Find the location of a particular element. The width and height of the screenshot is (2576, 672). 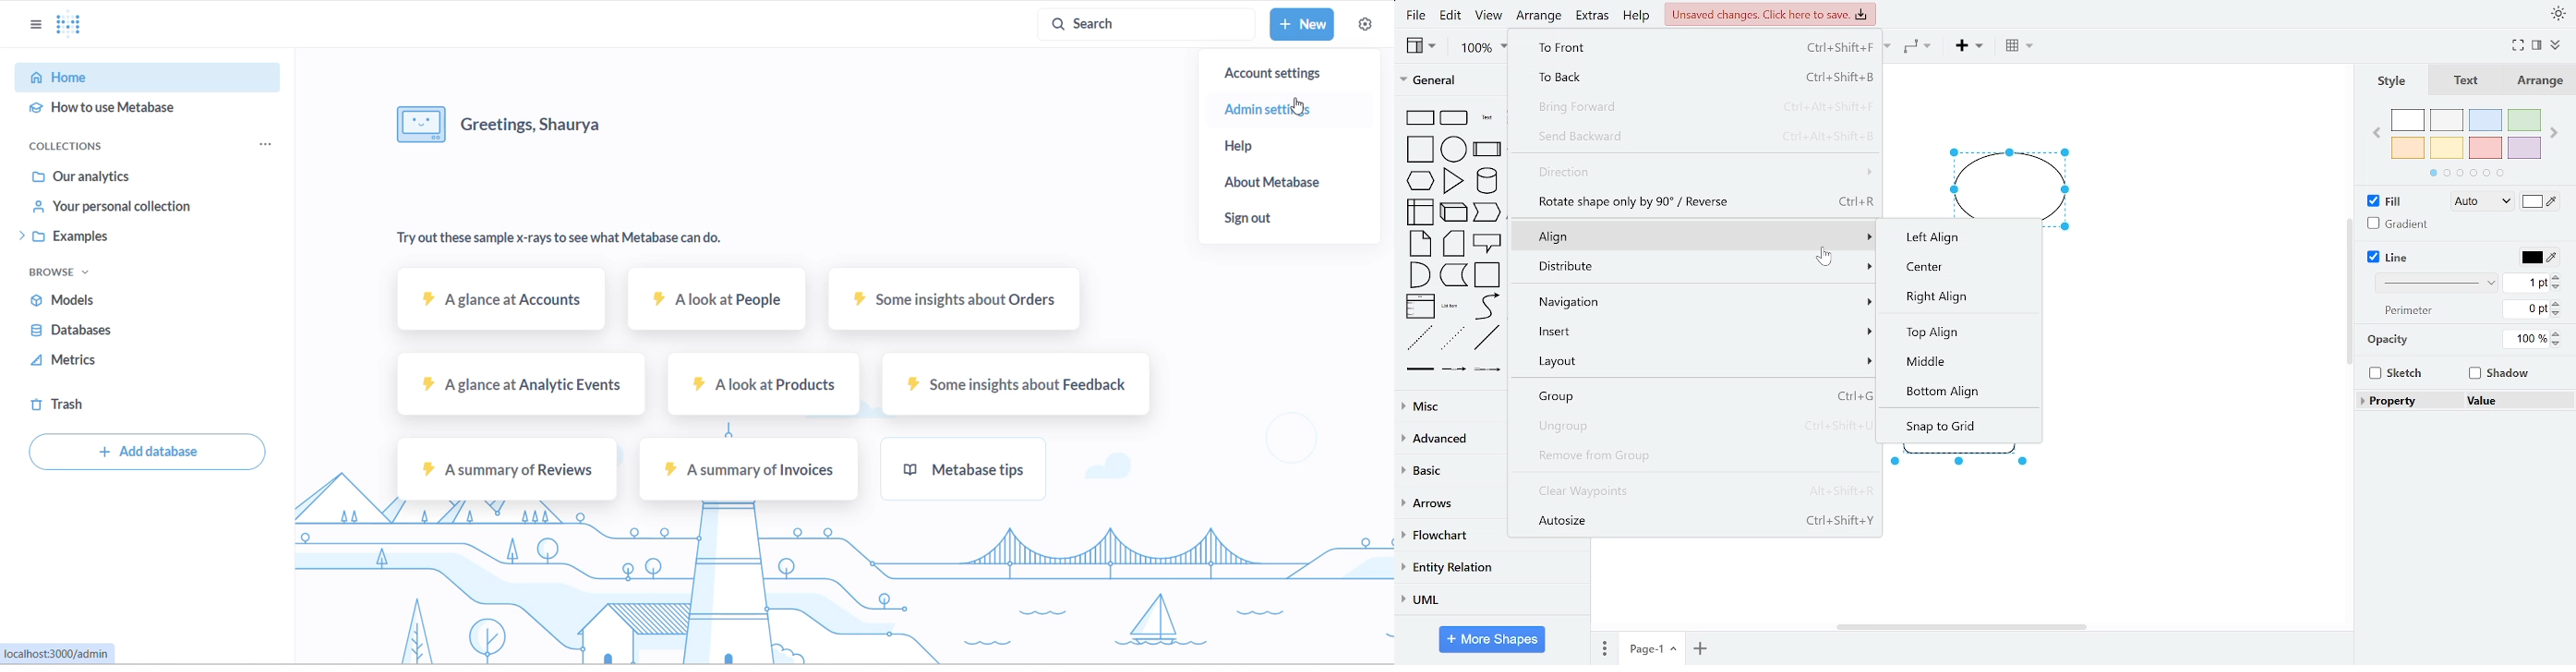

Sketch is located at coordinates (2398, 373).